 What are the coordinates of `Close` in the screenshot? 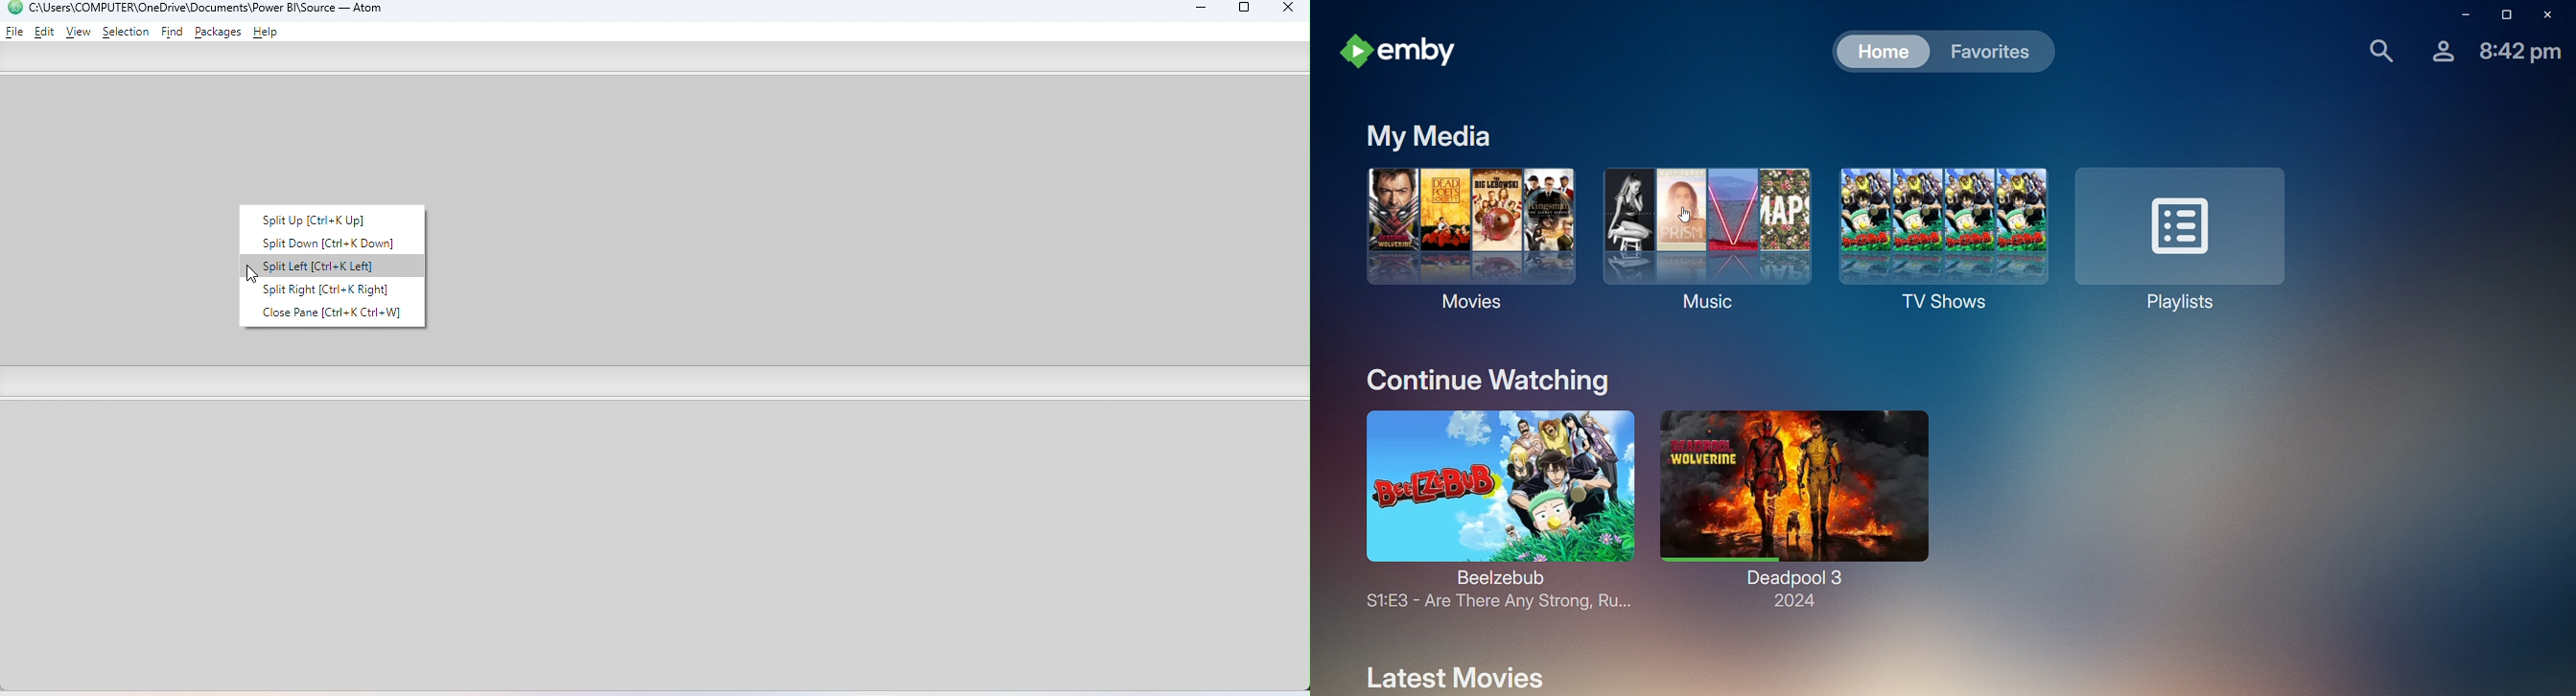 It's located at (2545, 14).